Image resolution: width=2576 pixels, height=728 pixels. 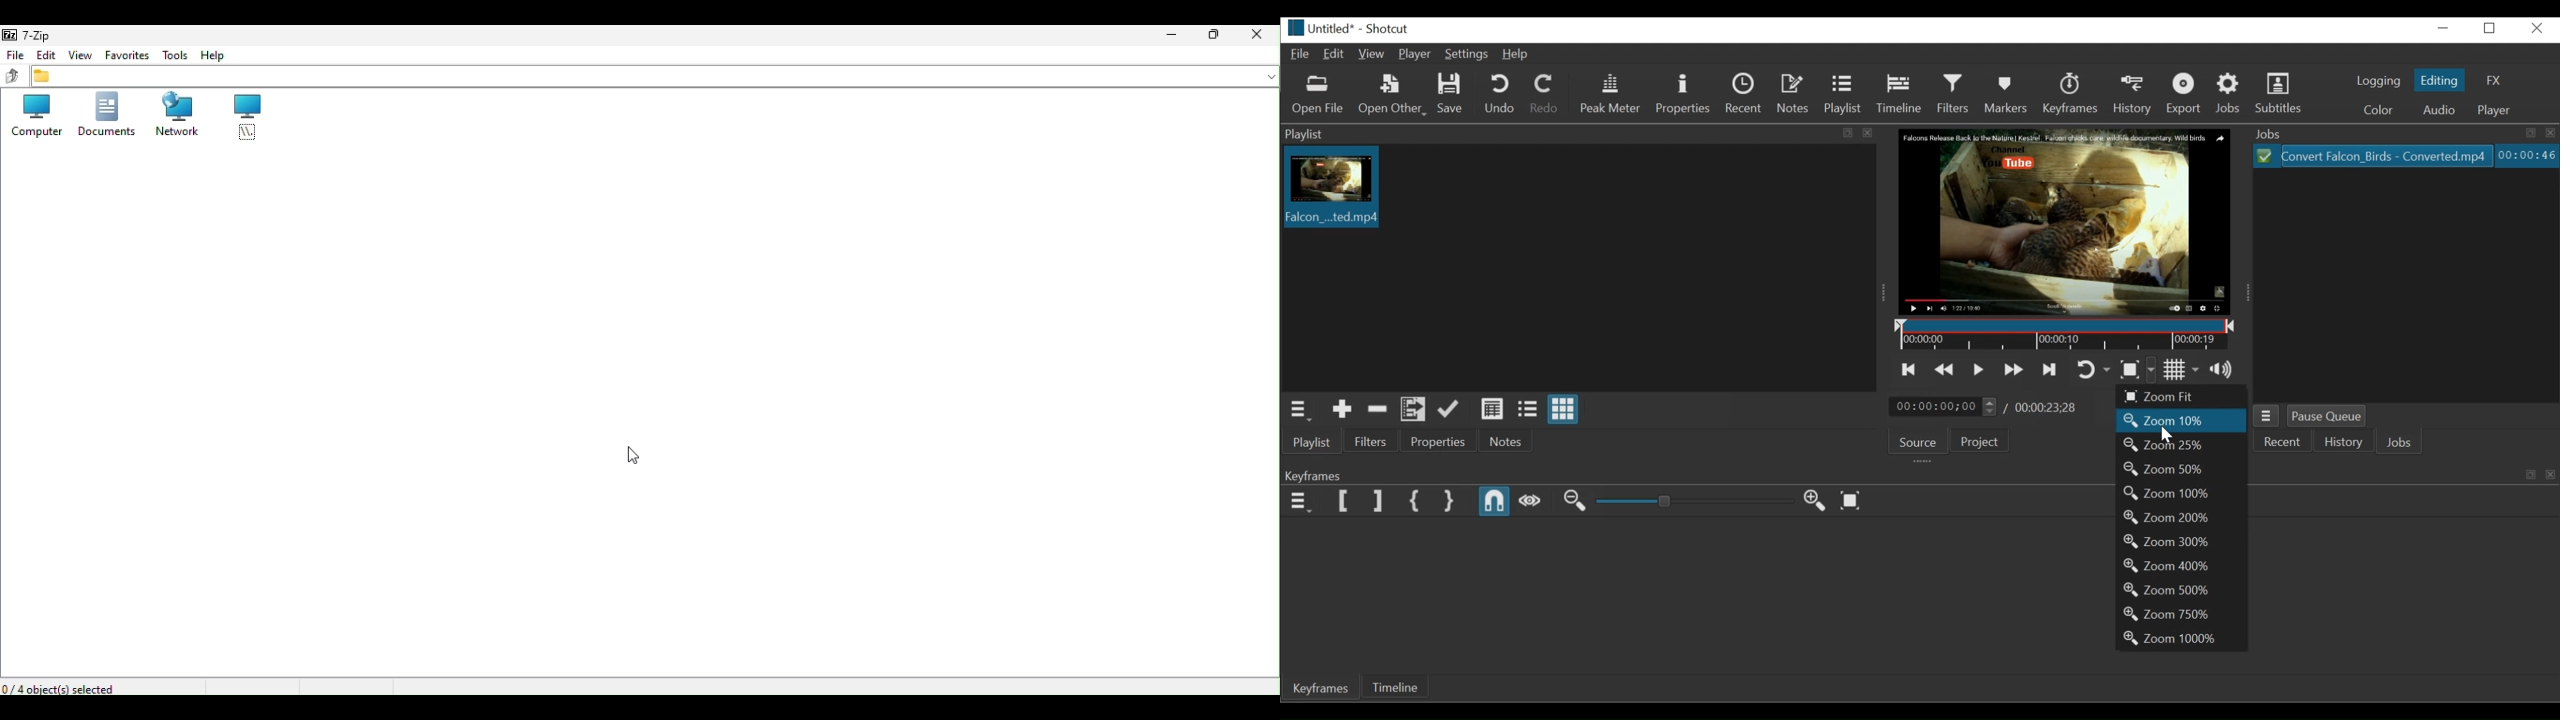 What do you see at coordinates (2181, 518) in the screenshot?
I see `Zoom 200%` at bounding box center [2181, 518].